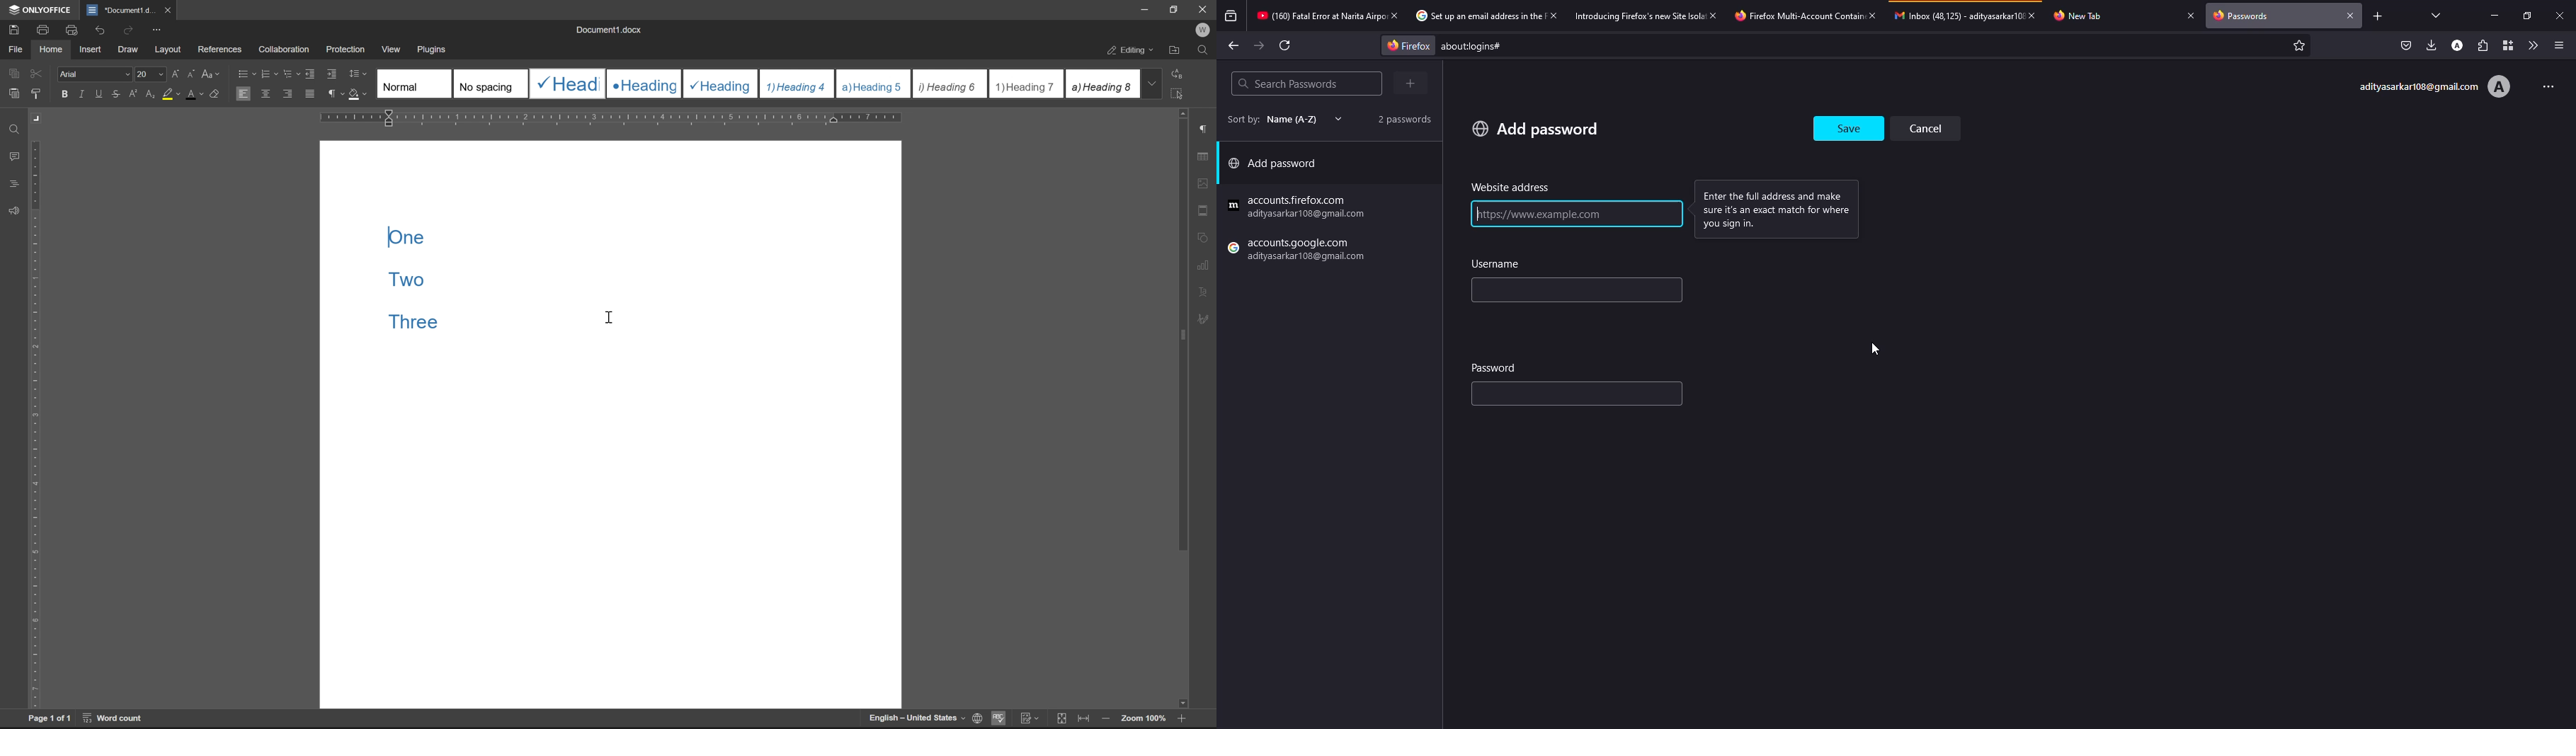 The height and width of the screenshot is (756, 2576). I want to click on minimize, so click(2497, 16).